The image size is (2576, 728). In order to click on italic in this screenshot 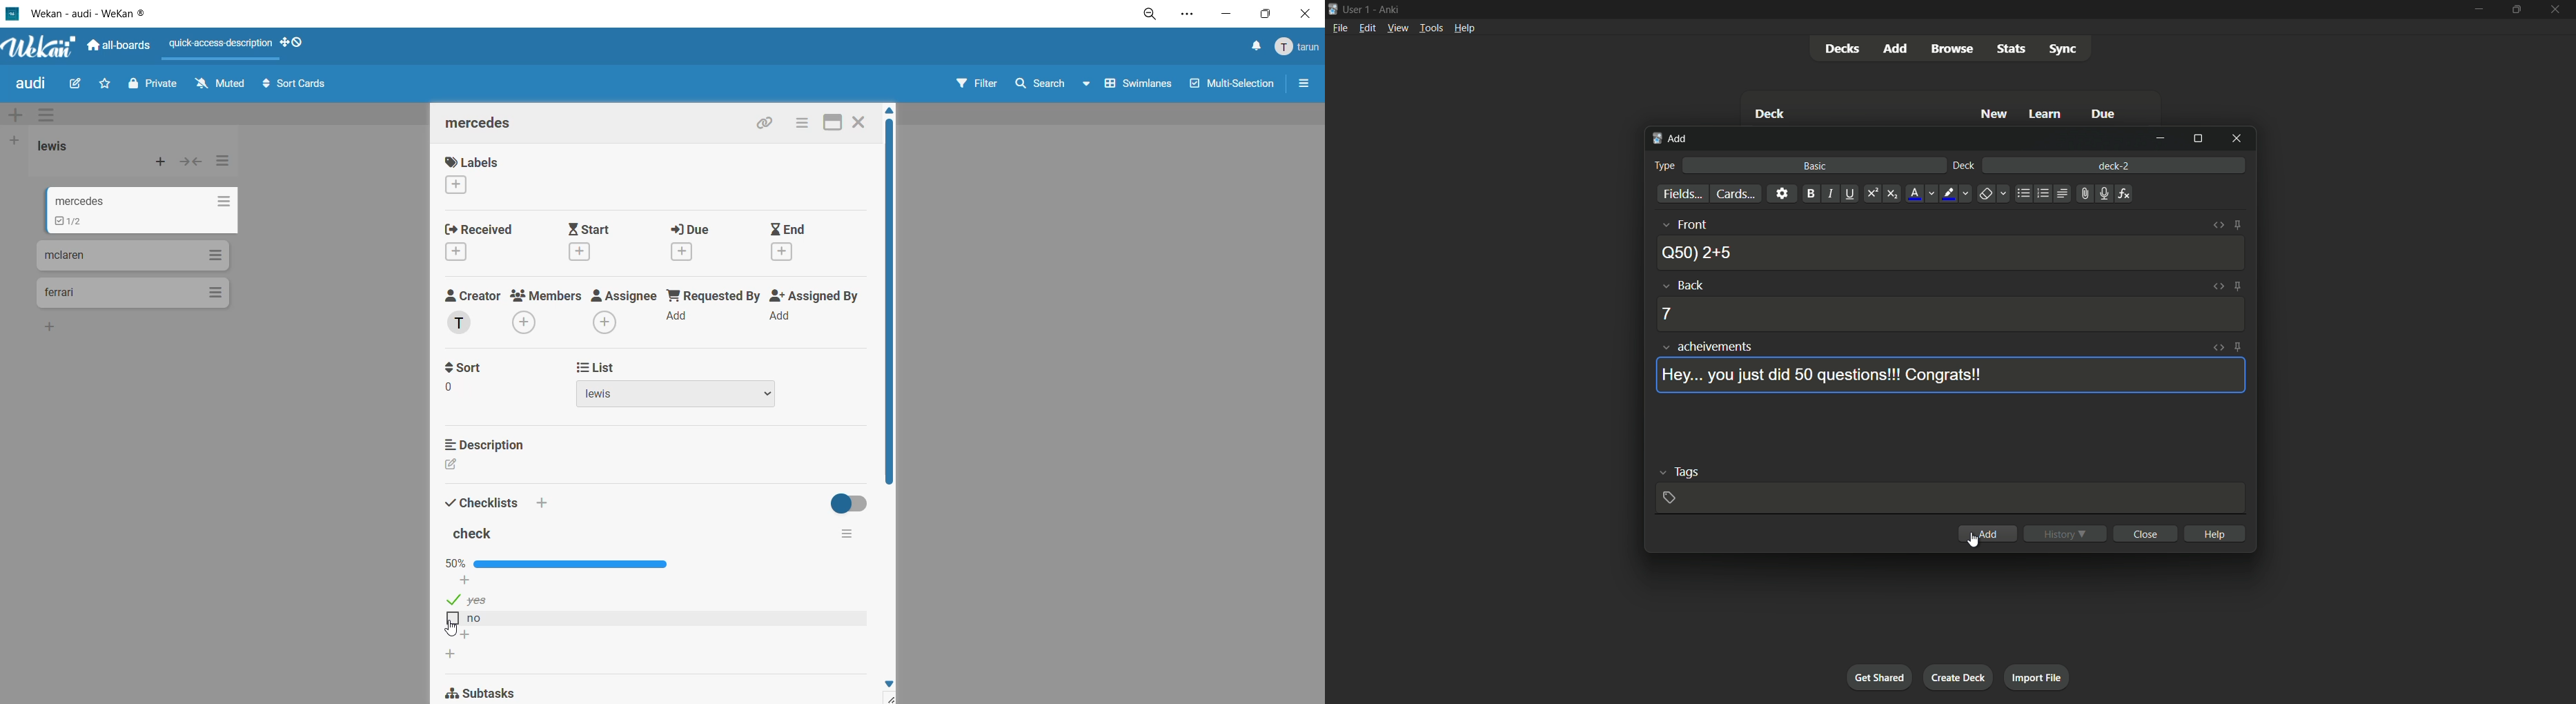, I will do `click(1830, 194)`.